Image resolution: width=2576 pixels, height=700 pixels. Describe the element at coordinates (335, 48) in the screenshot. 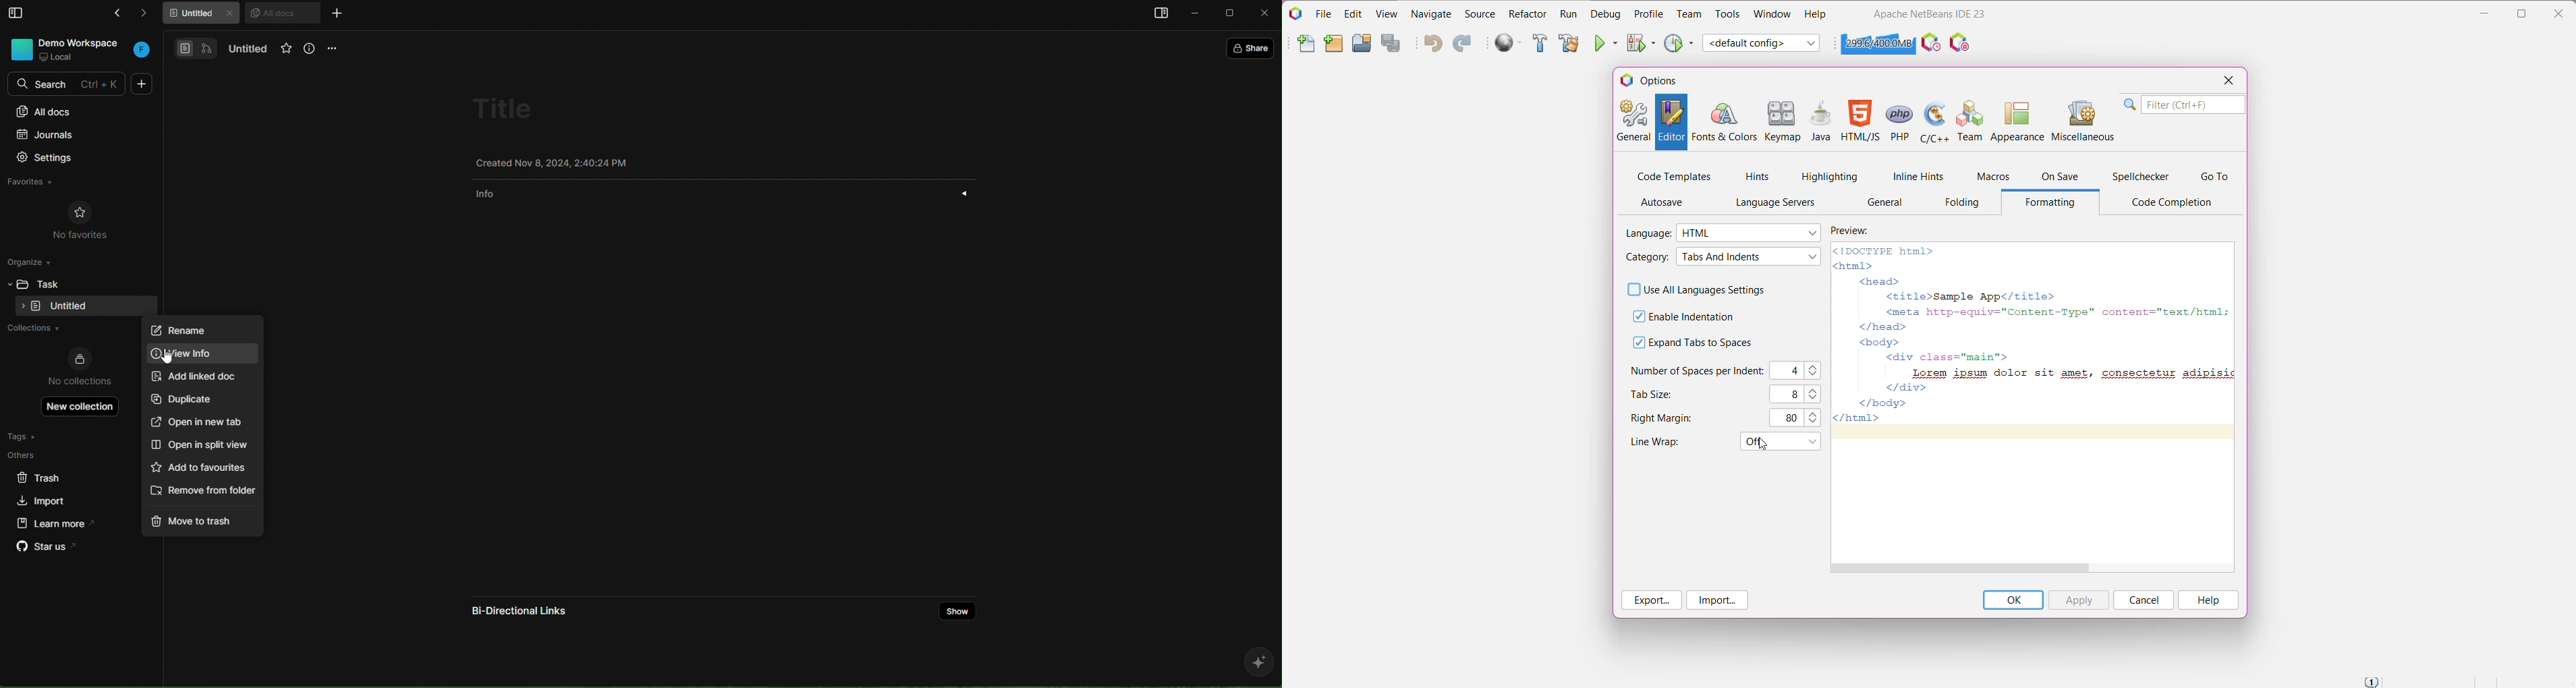

I see `options` at that location.